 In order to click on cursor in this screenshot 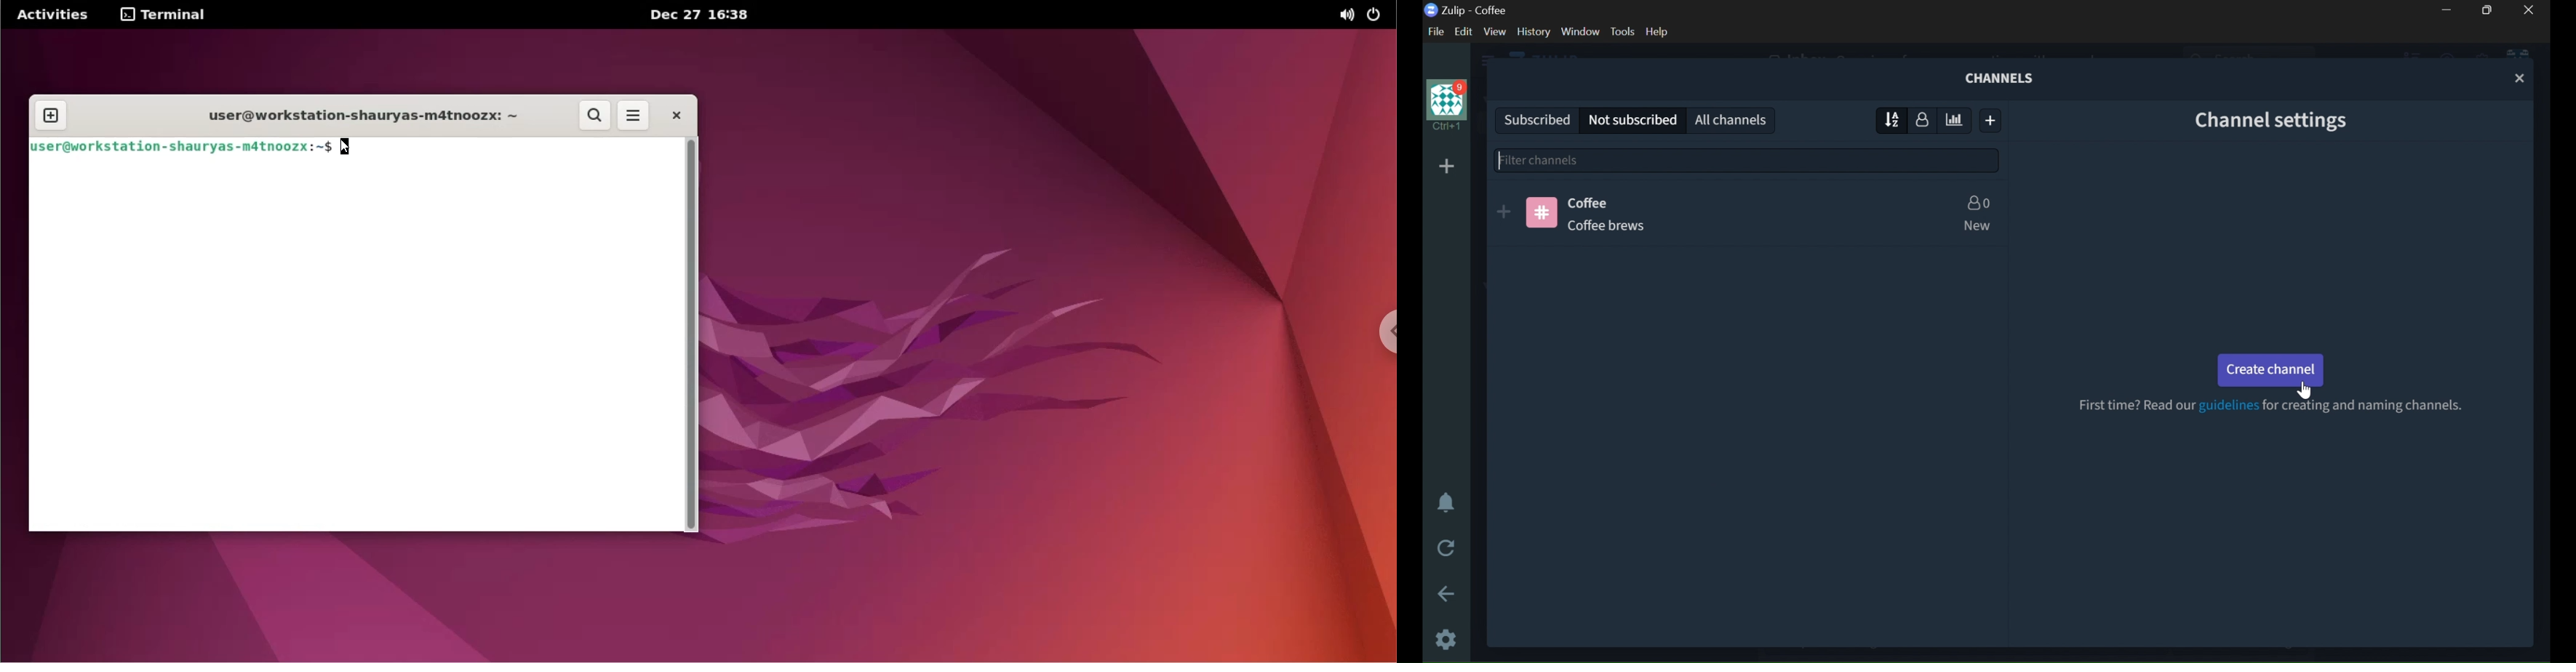, I will do `click(2305, 392)`.